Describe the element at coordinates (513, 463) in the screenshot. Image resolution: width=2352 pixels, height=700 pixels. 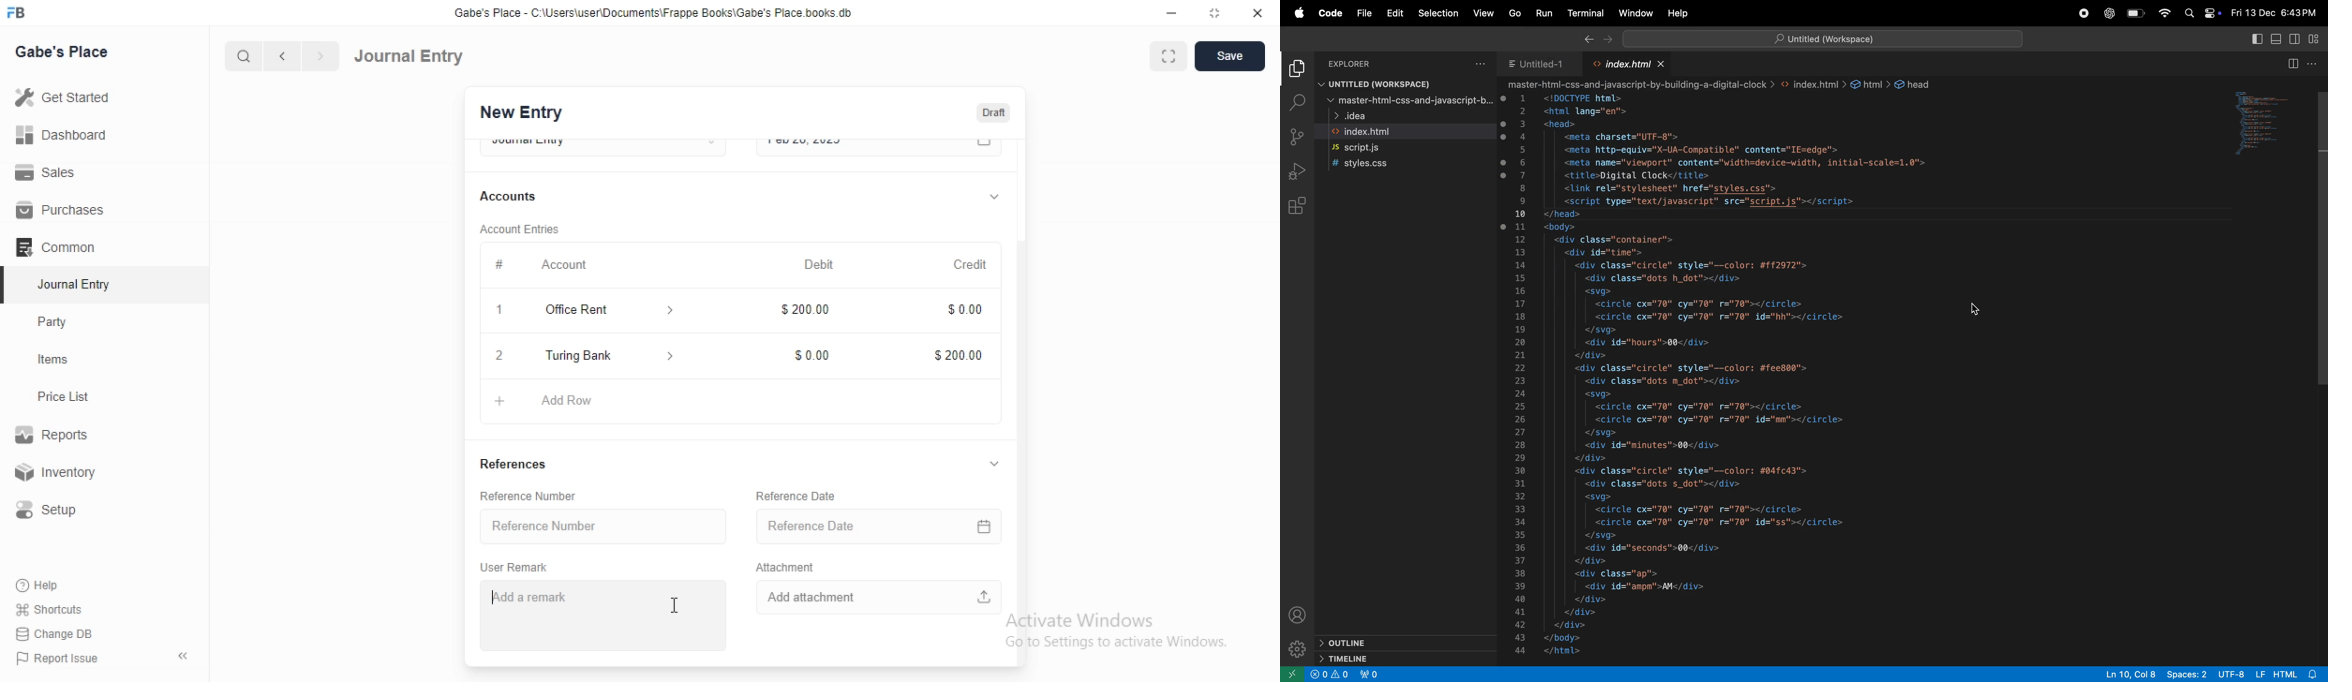
I see `References` at that location.